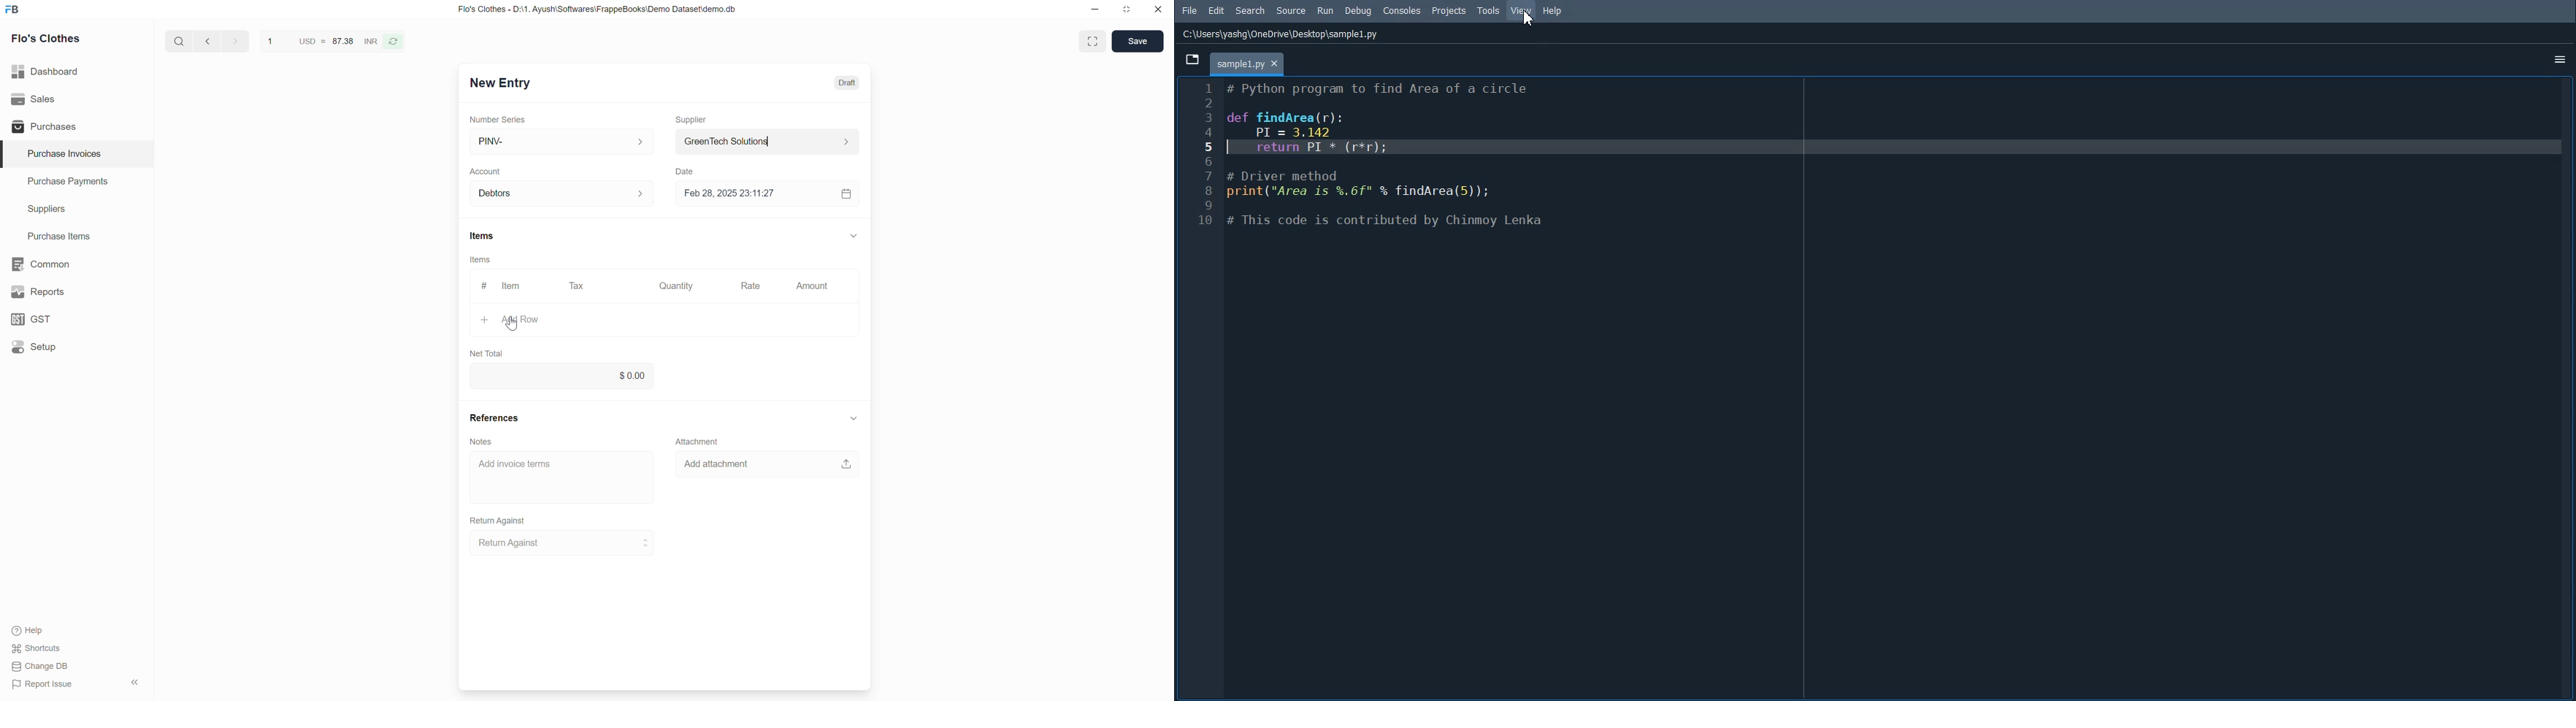  Describe the element at coordinates (42, 684) in the screenshot. I see `Report Issue` at that location.